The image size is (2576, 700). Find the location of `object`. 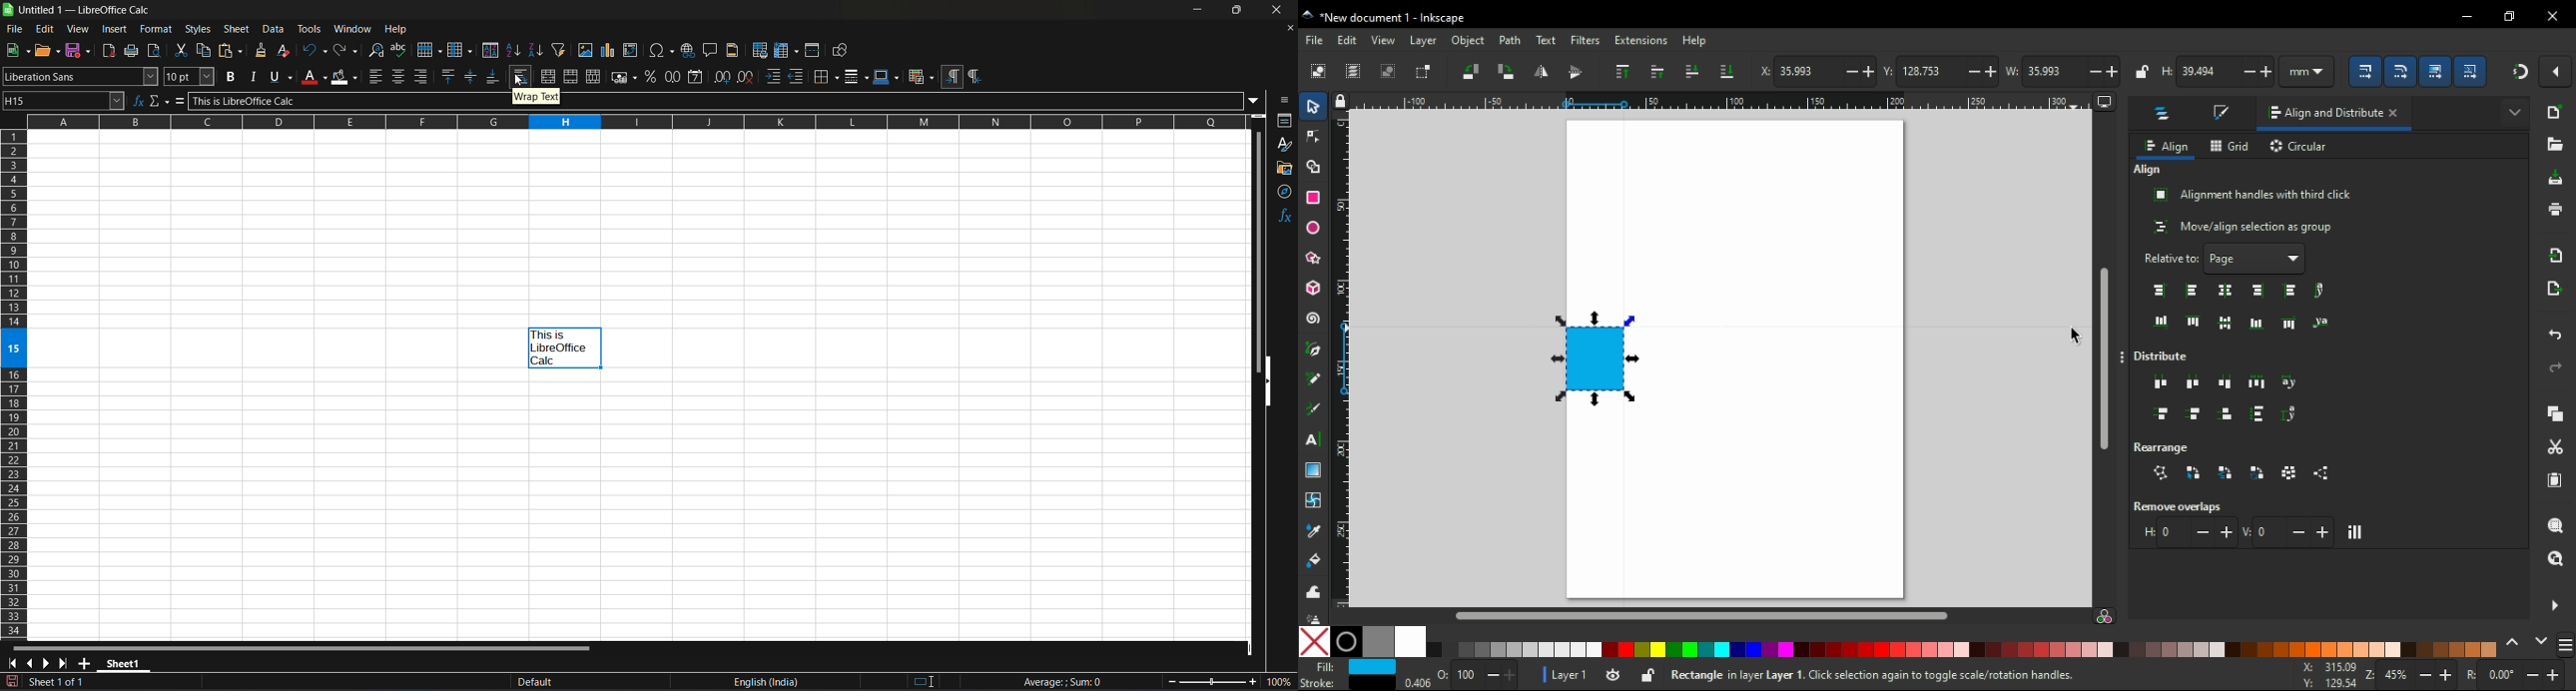

object is located at coordinates (1470, 43).